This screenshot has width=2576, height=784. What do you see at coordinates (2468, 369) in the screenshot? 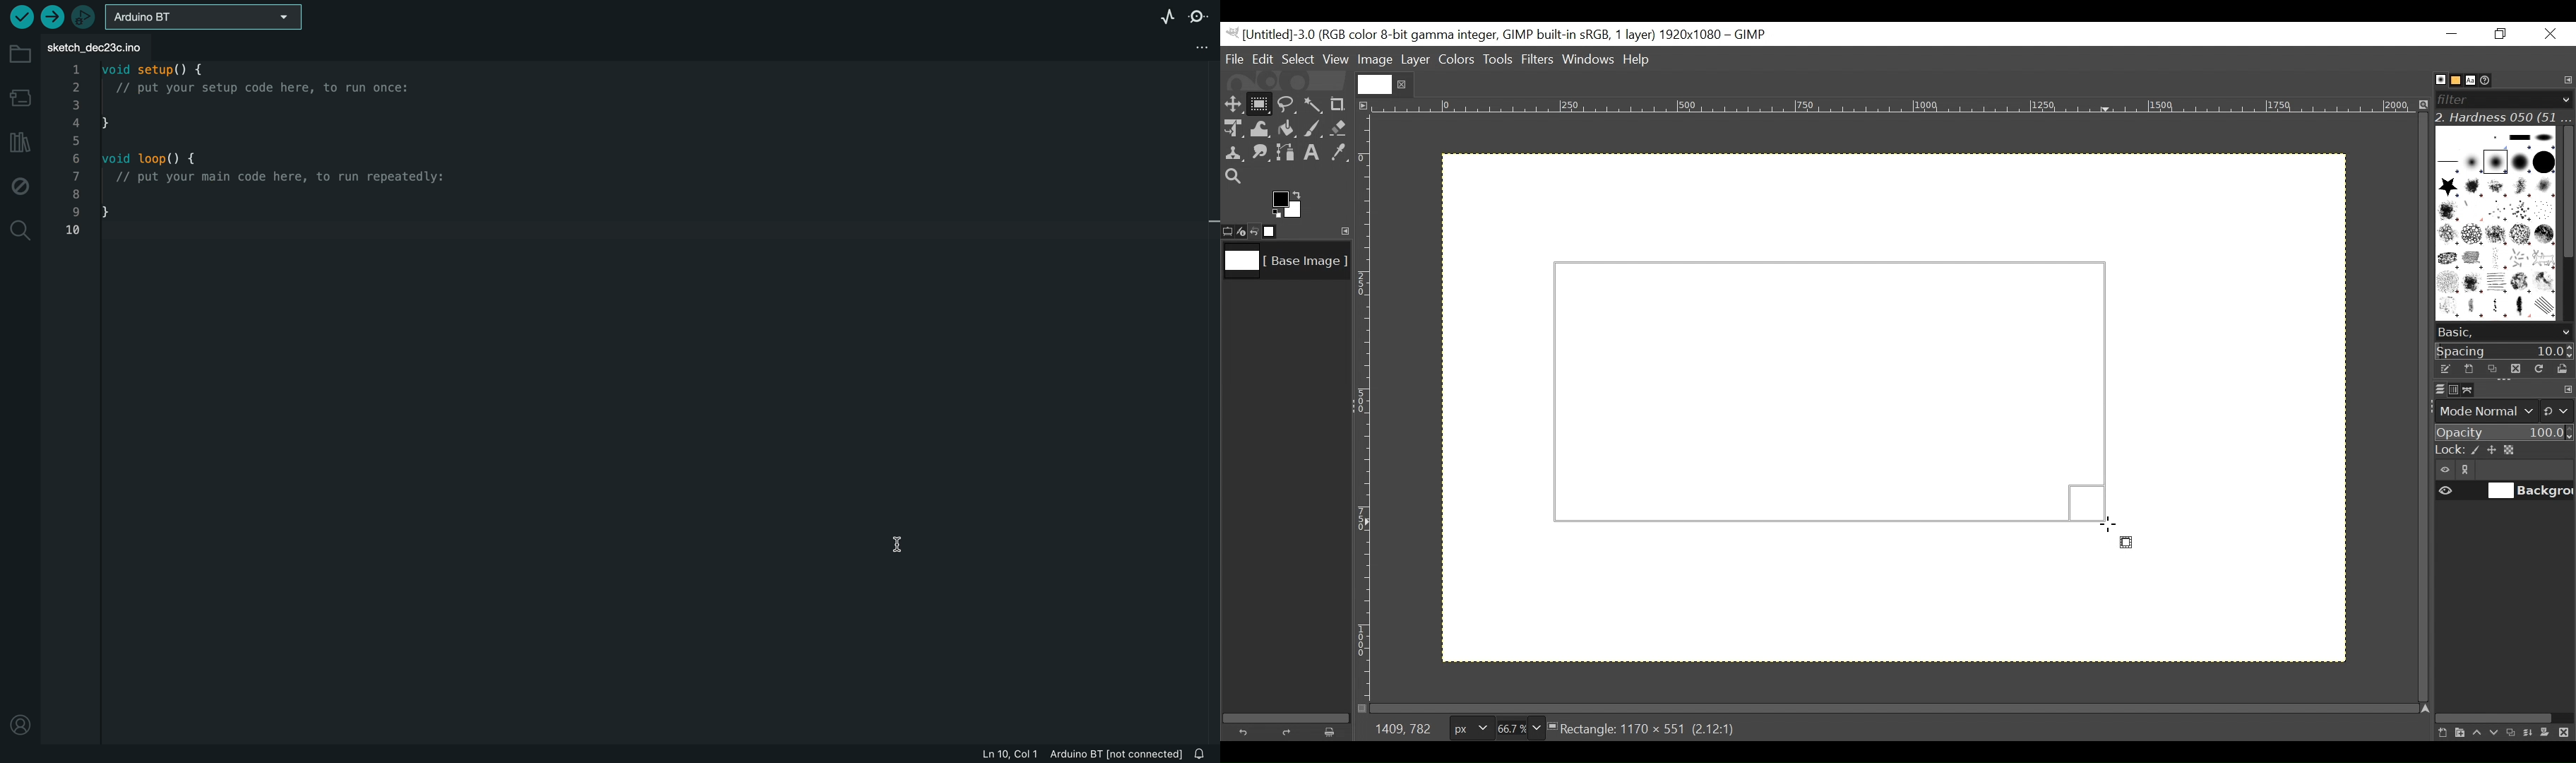
I see `Create a new brush ` at bounding box center [2468, 369].